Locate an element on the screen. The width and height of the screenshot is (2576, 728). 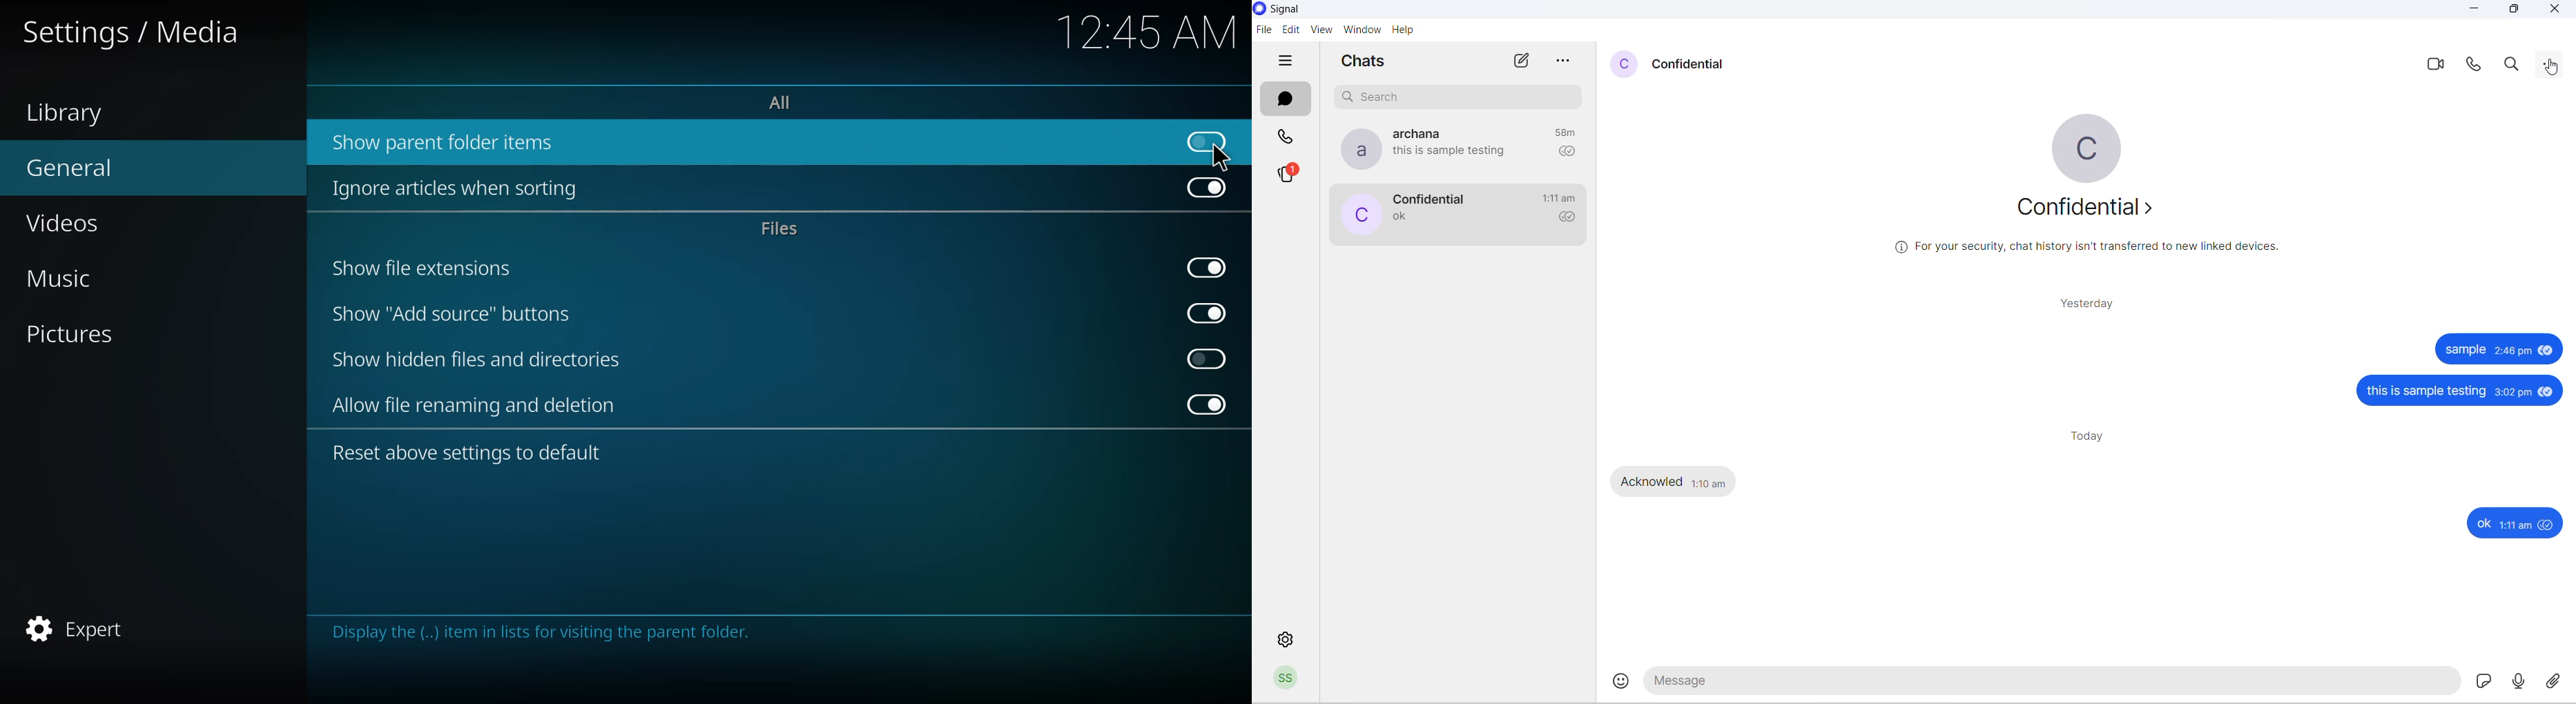
voice note is located at coordinates (2520, 683).